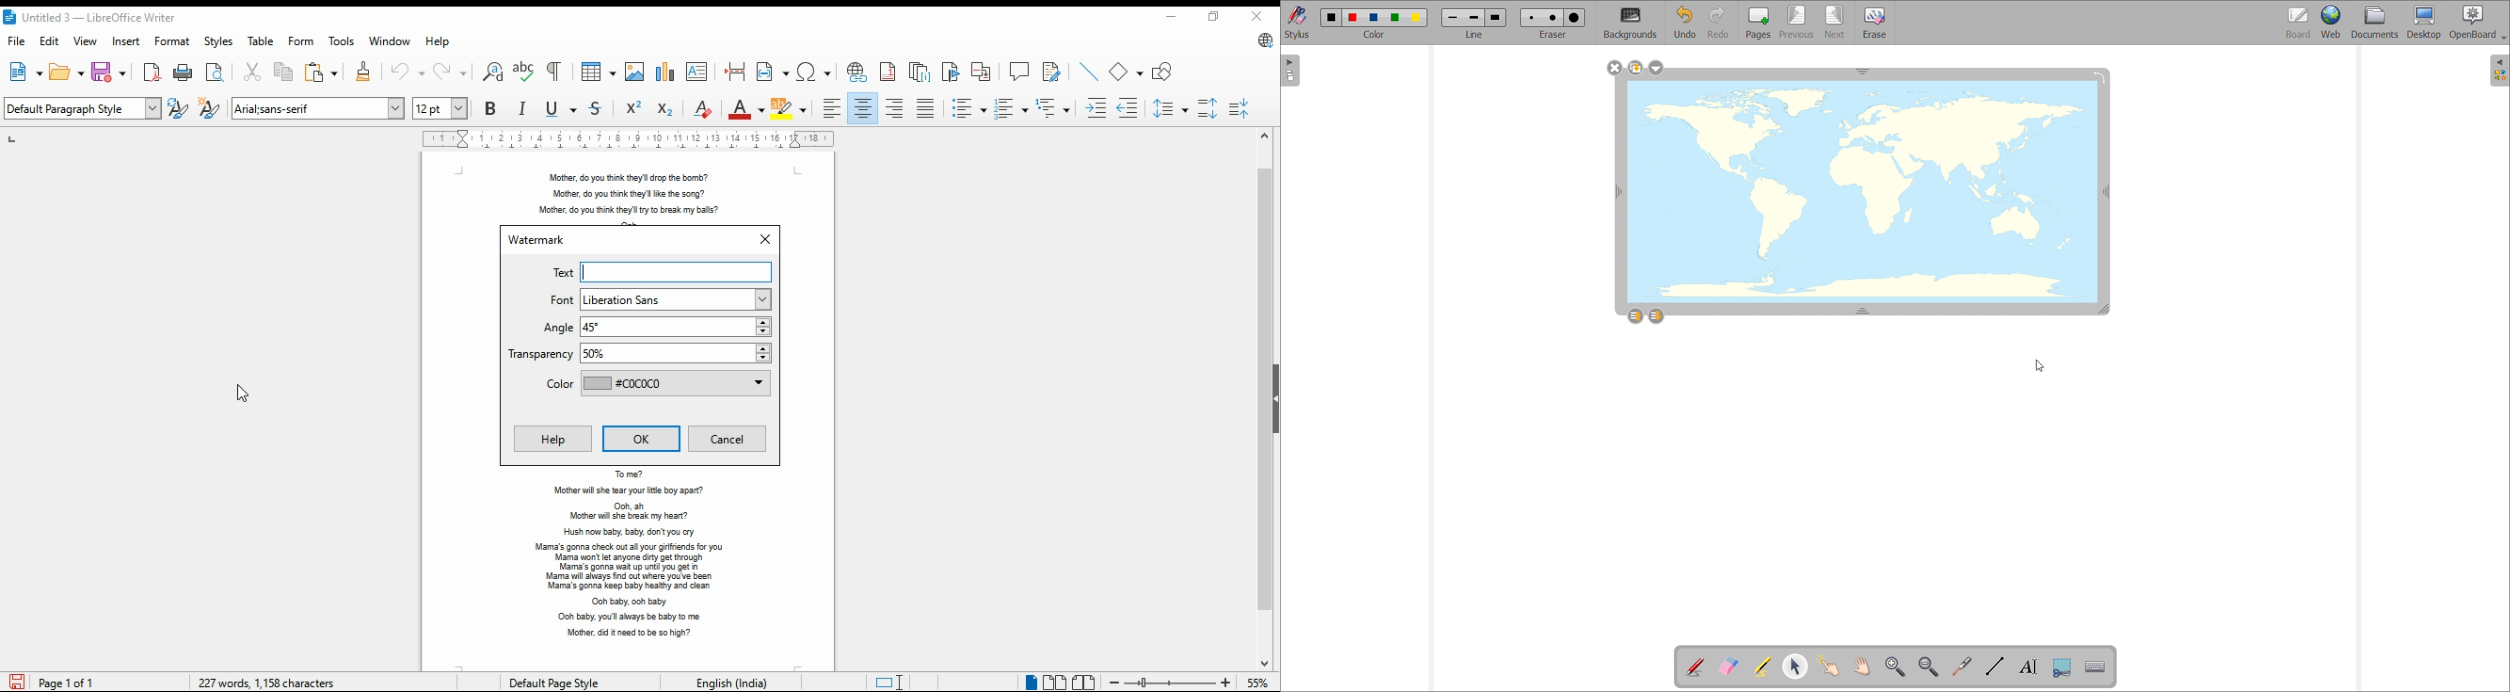 This screenshot has width=2520, height=700. Describe the element at coordinates (449, 71) in the screenshot. I see `redo` at that location.